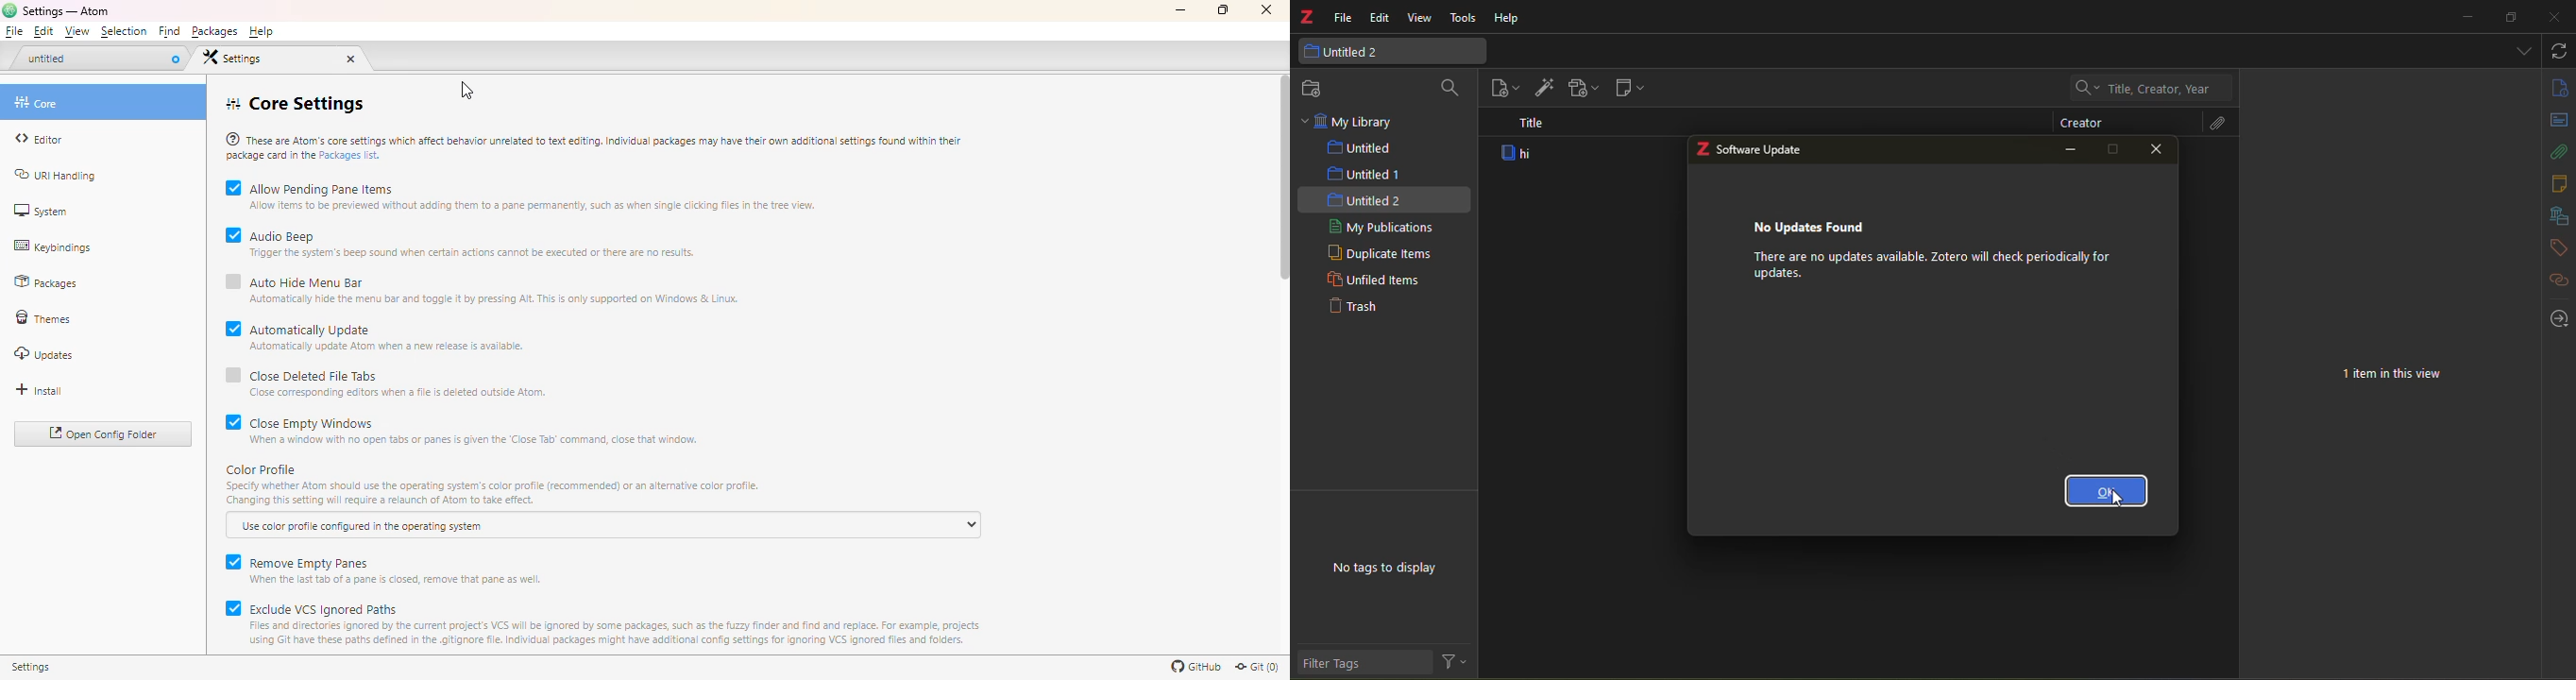  Describe the element at coordinates (2115, 149) in the screenshot. I see `resize` at that location.